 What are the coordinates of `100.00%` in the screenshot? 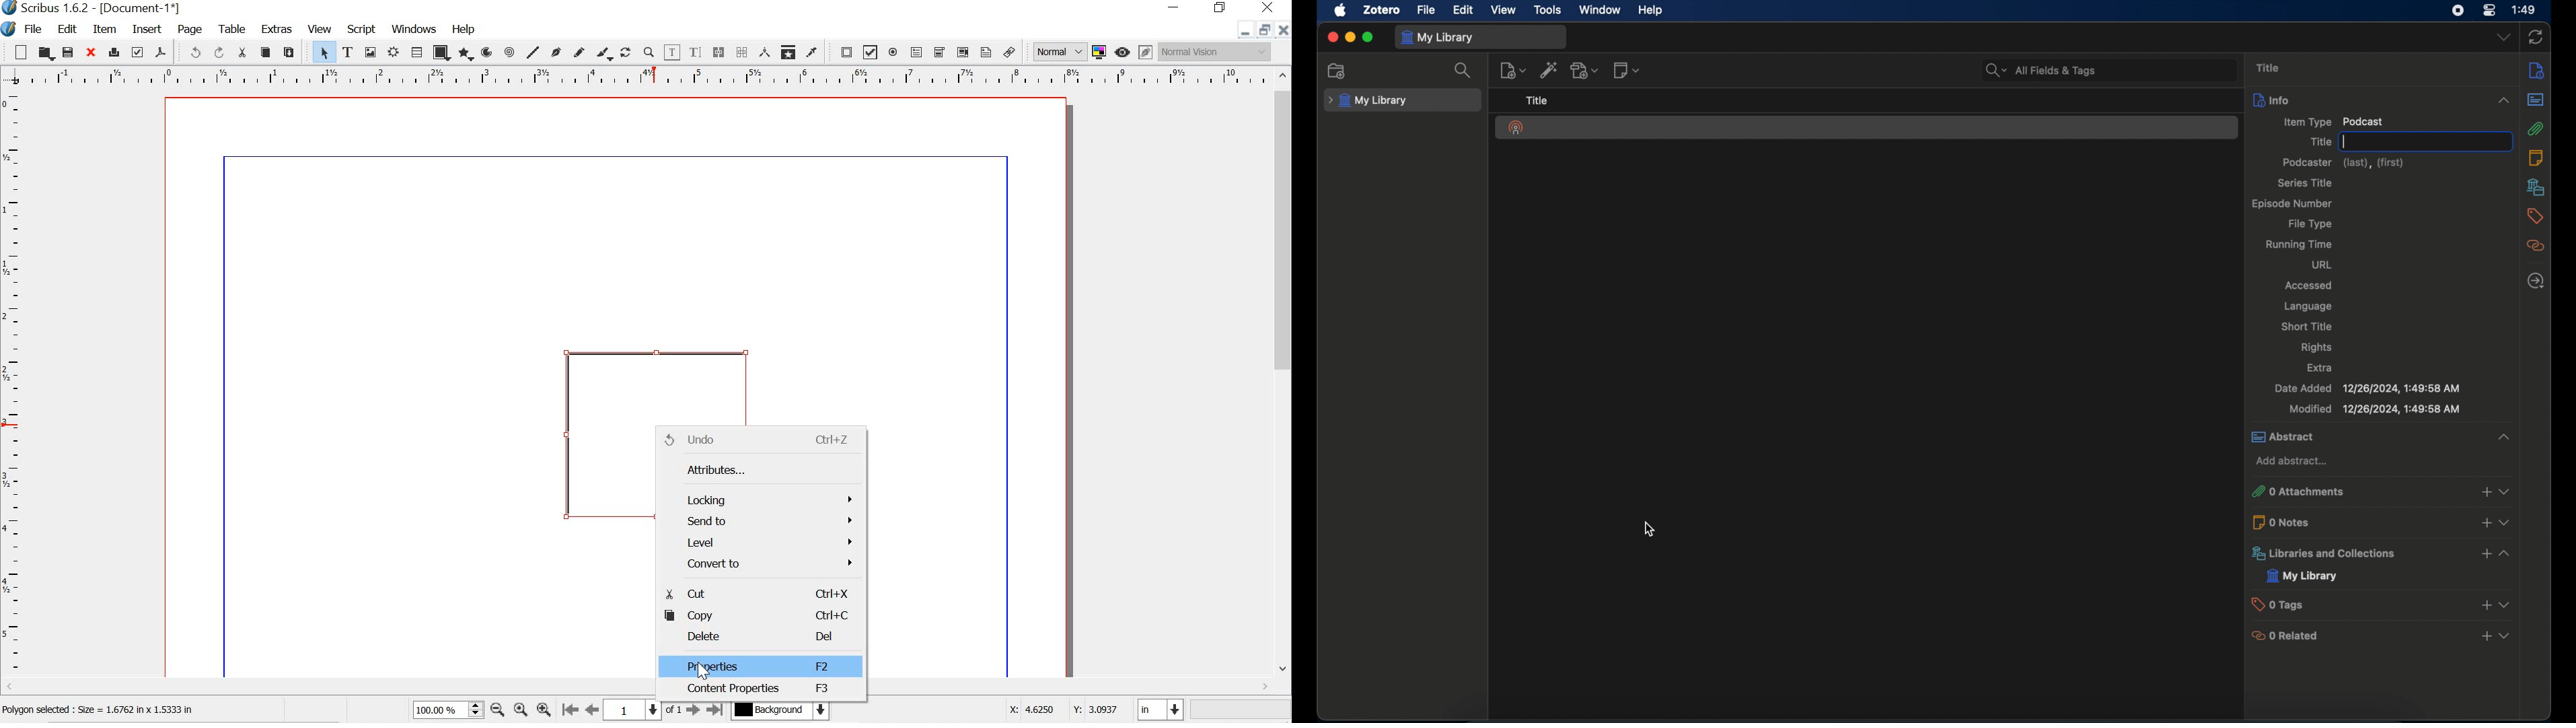 It's located at (433, 712).